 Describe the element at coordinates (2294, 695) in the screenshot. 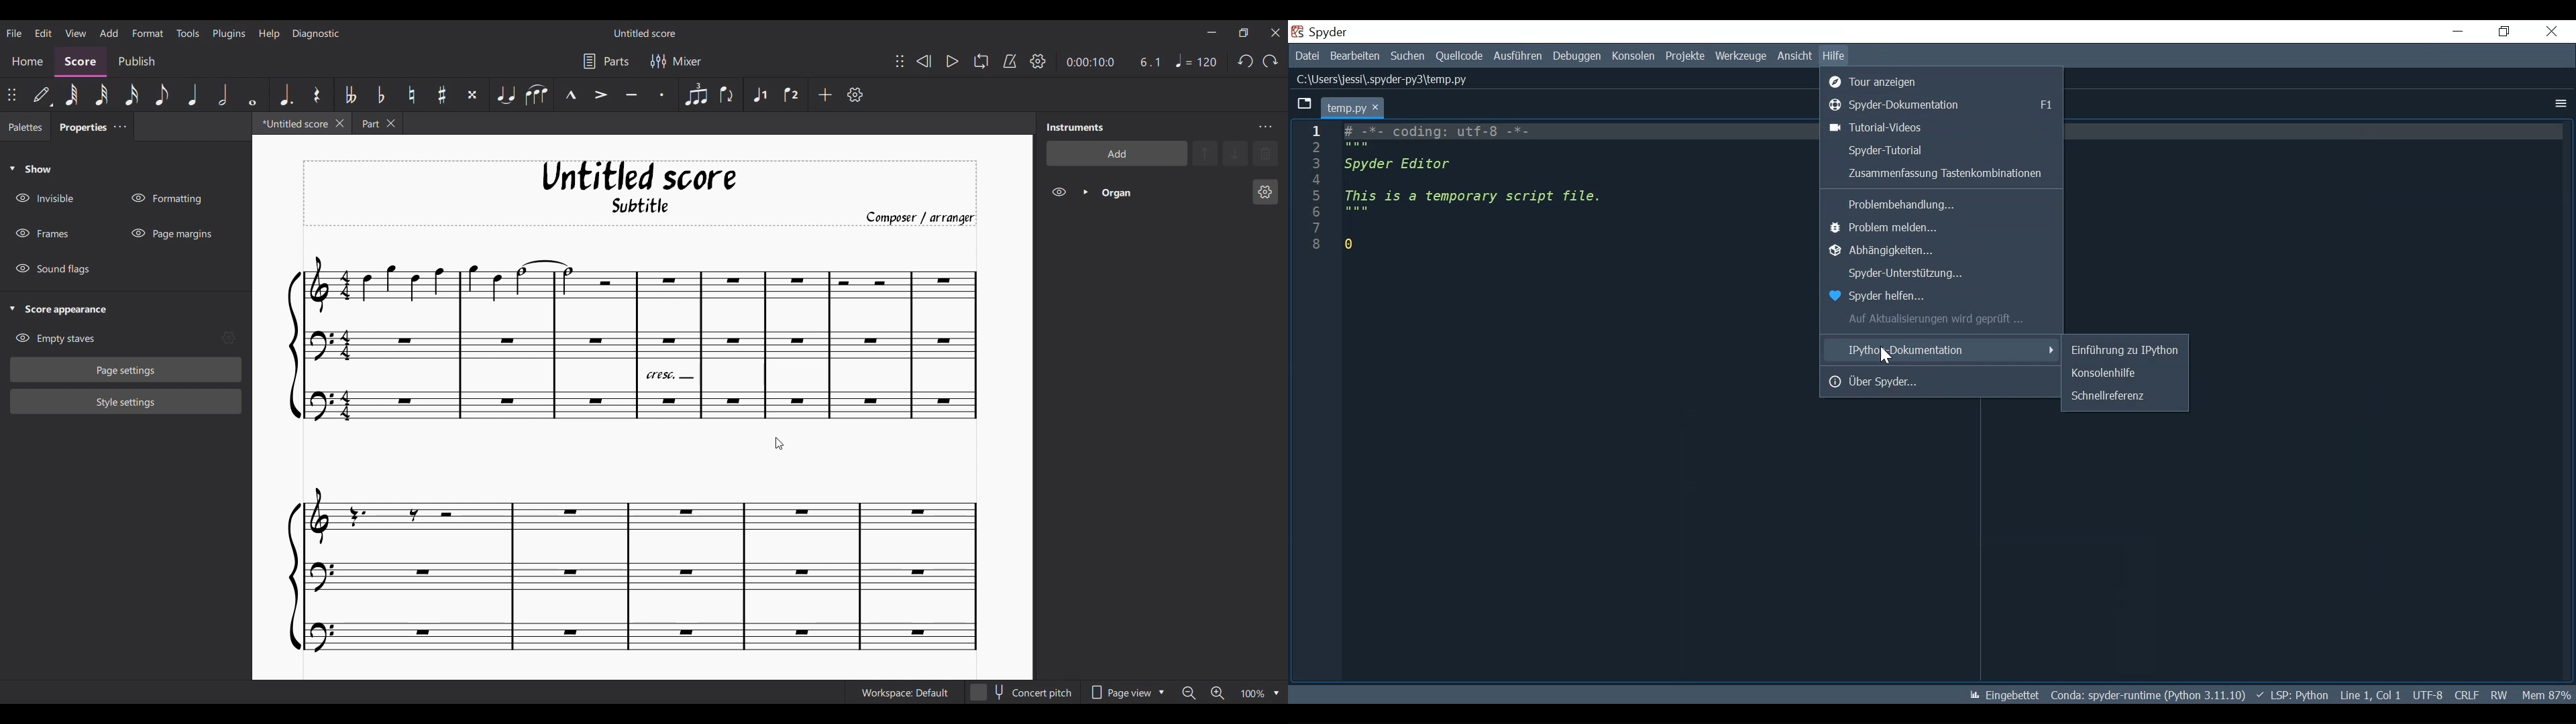

I see `LSP: Python ` at that location.